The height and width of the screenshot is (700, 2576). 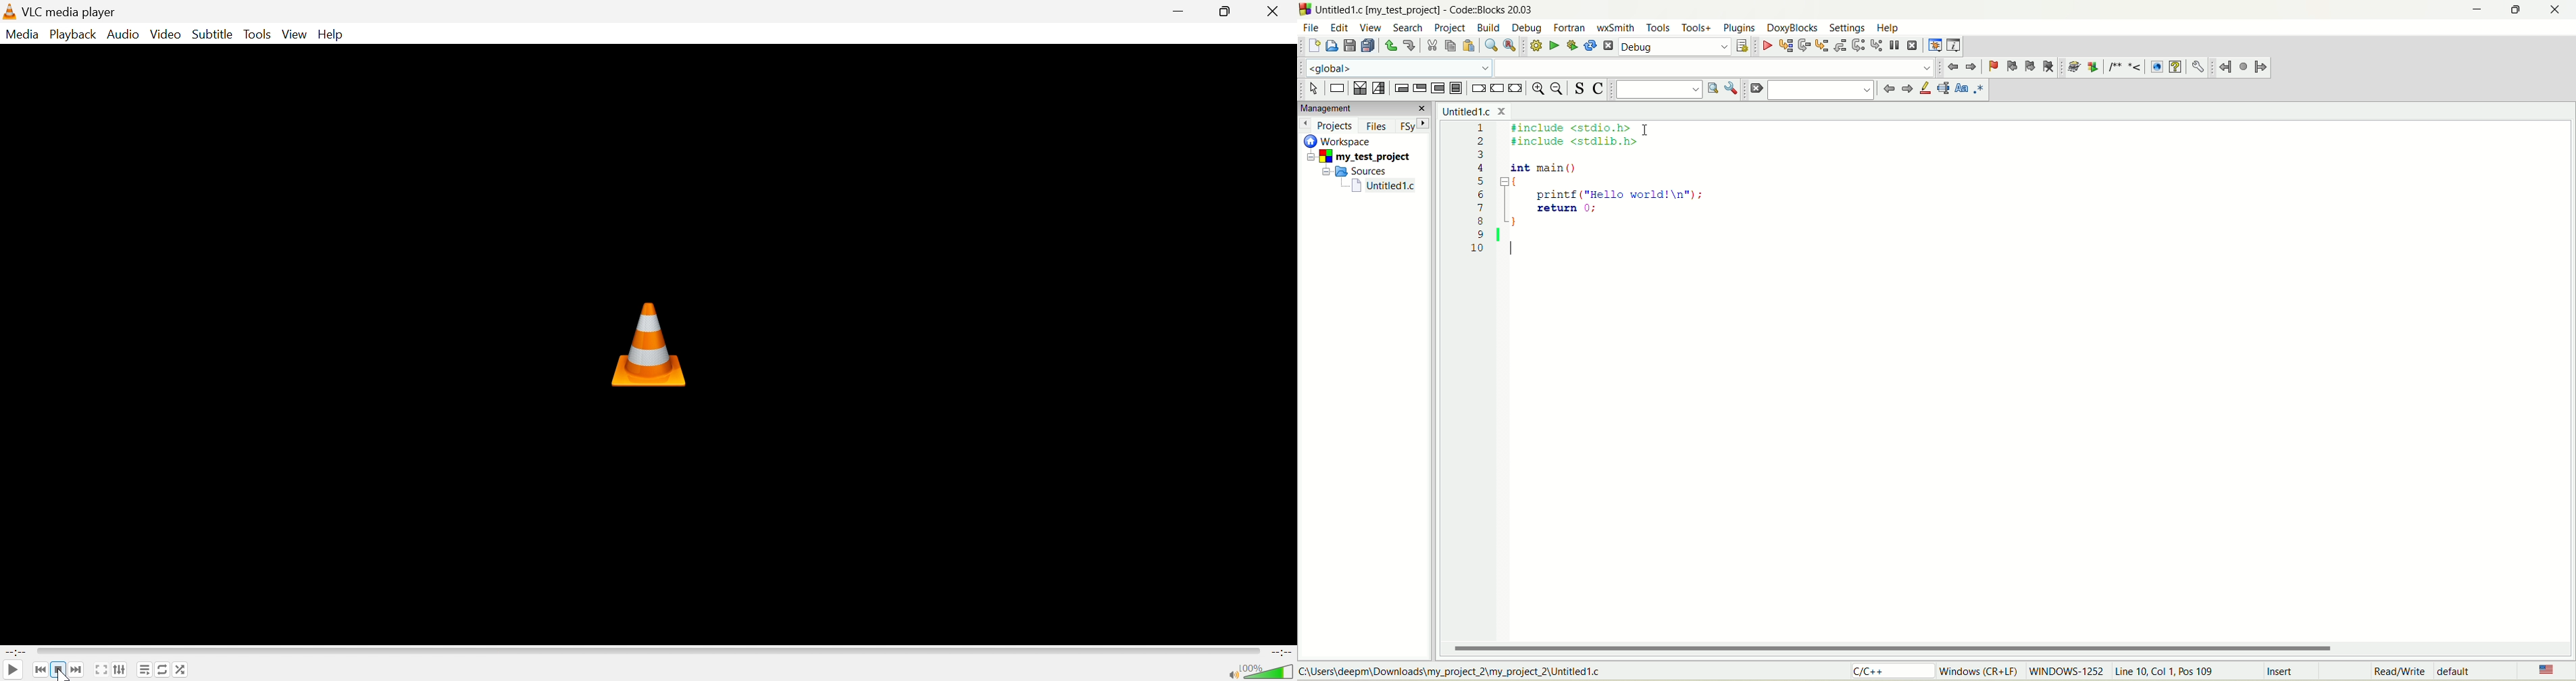 I want to click on toggle bookmark, so click(x=1991, y=67).